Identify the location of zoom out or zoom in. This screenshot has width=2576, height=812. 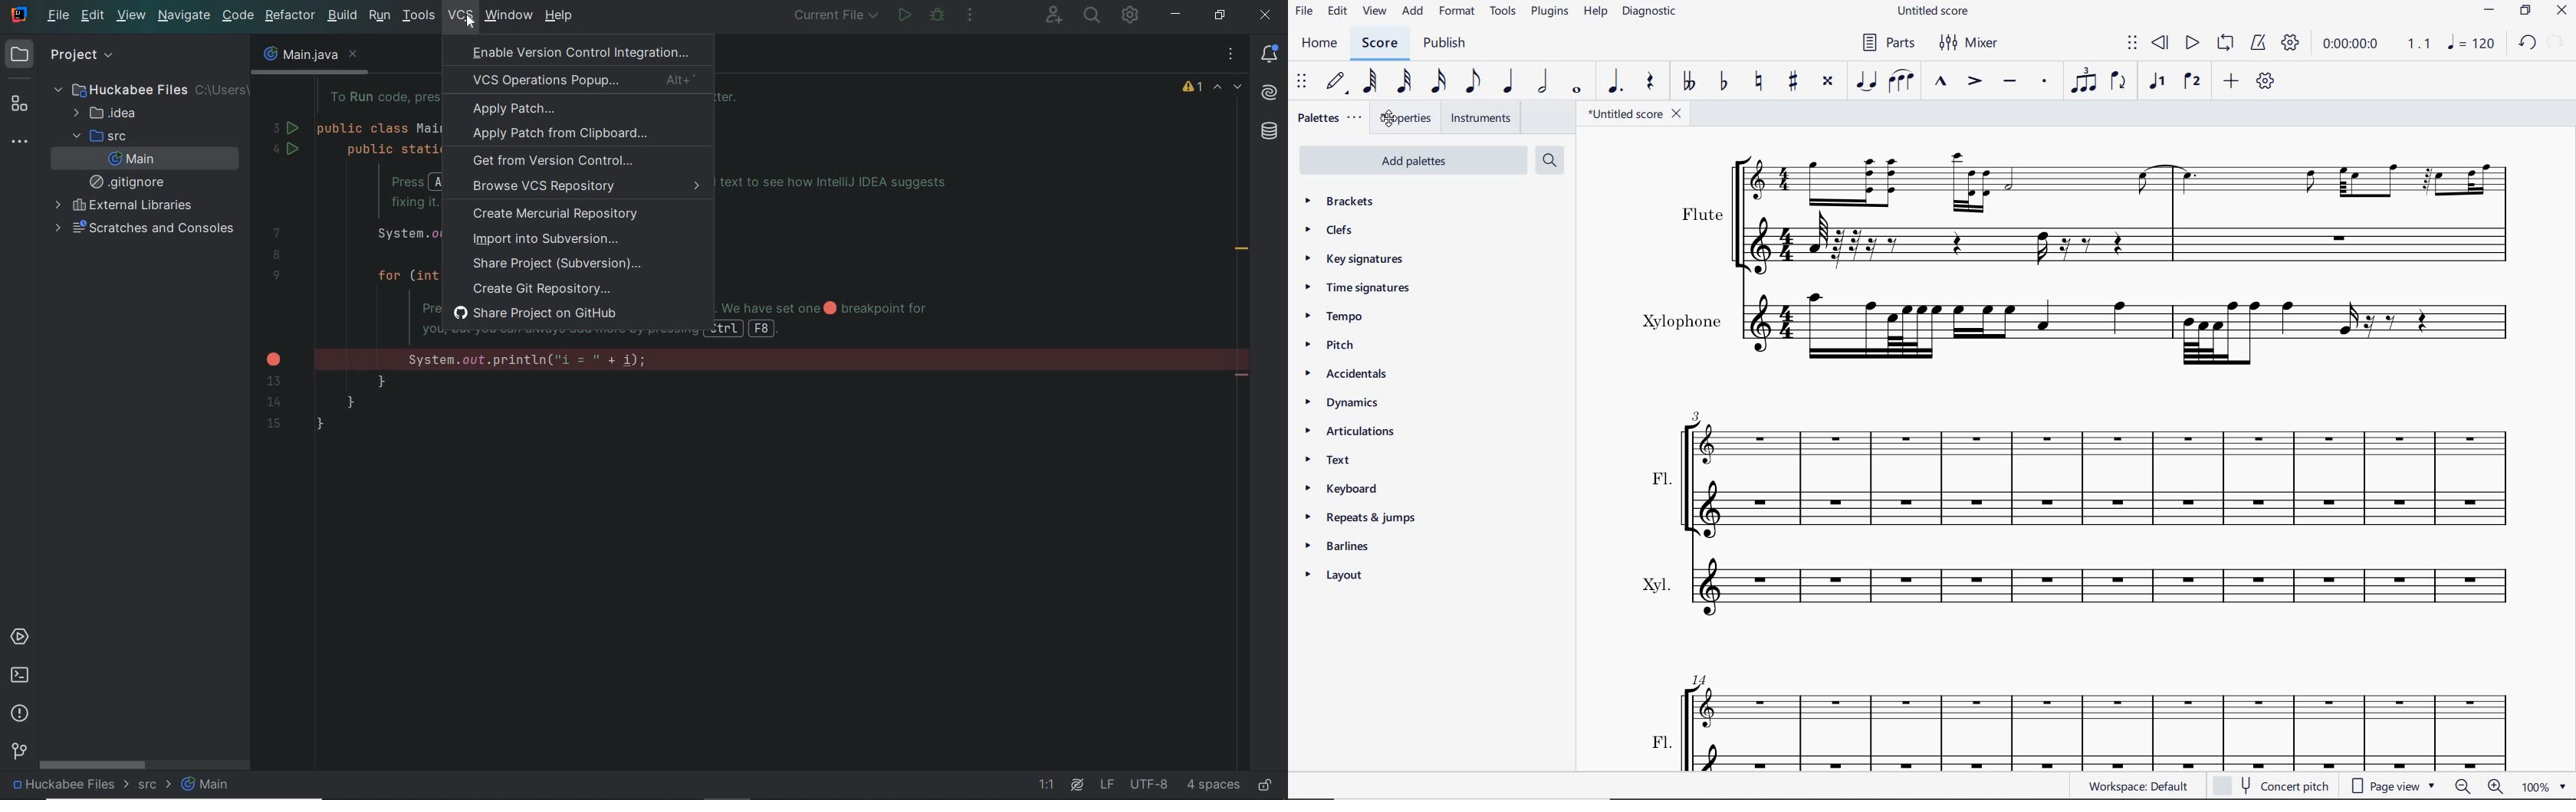
(2479, 786).